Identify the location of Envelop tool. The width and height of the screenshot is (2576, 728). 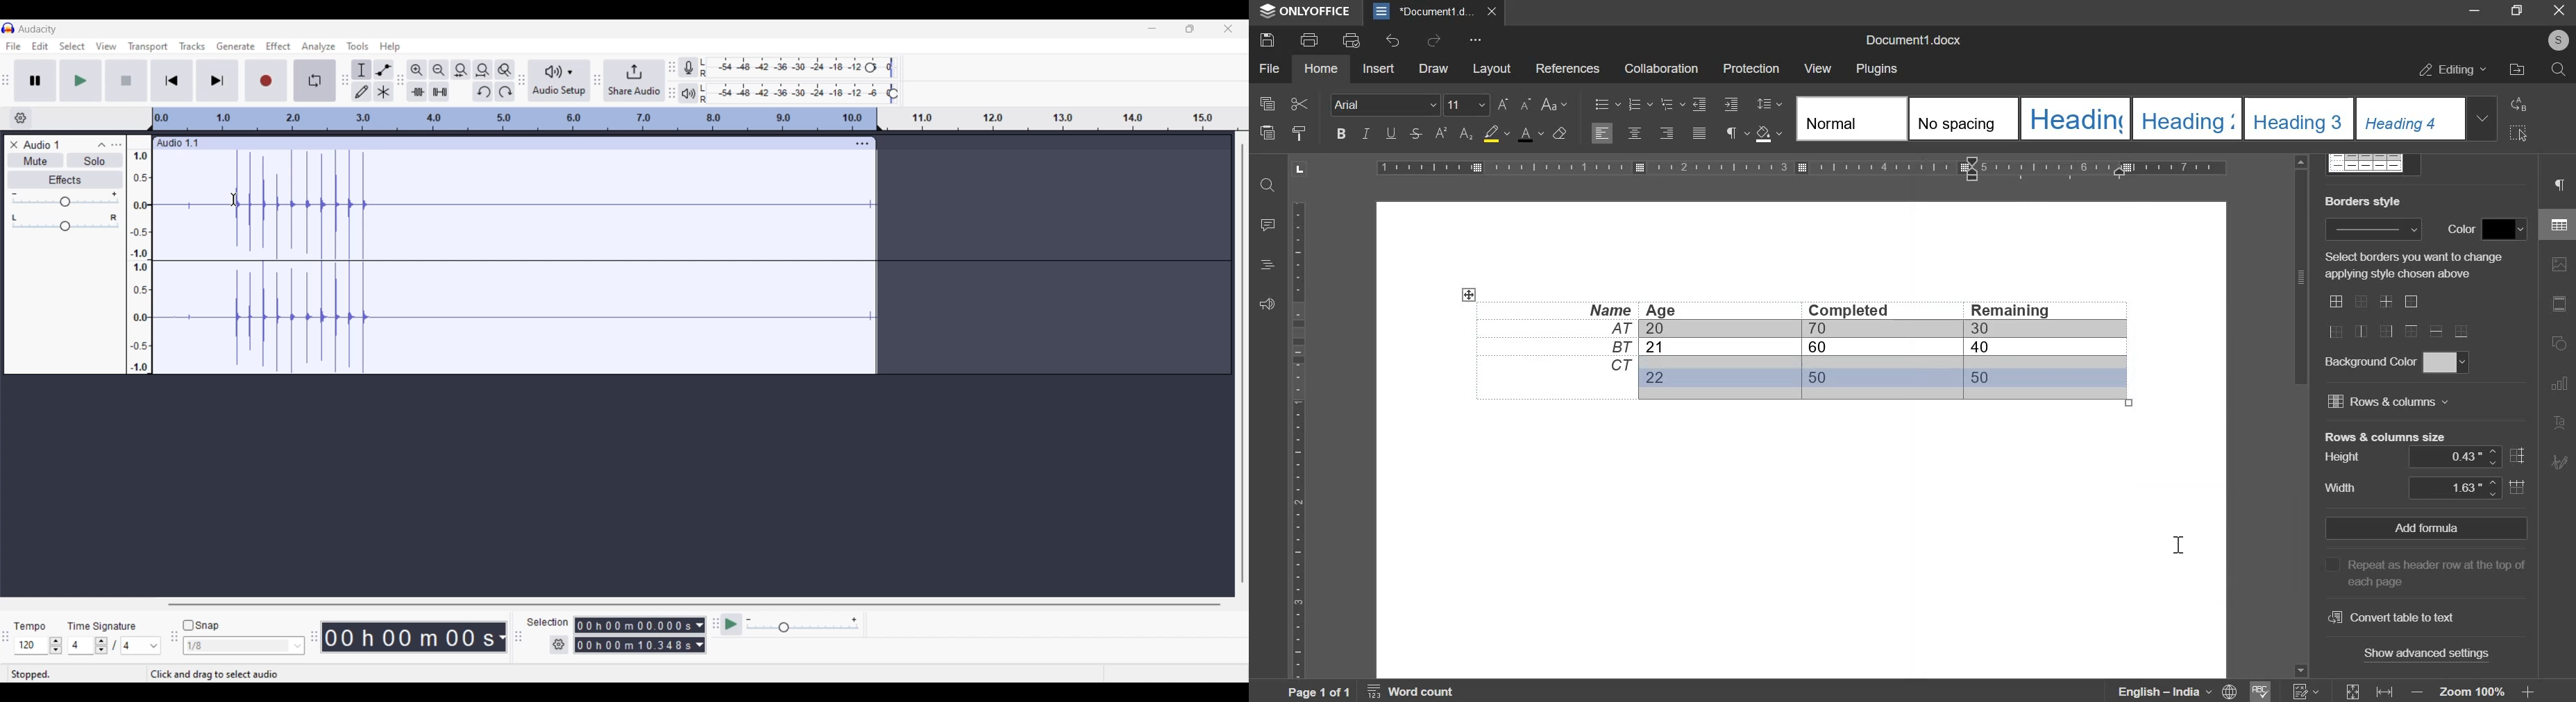
(384, 69).